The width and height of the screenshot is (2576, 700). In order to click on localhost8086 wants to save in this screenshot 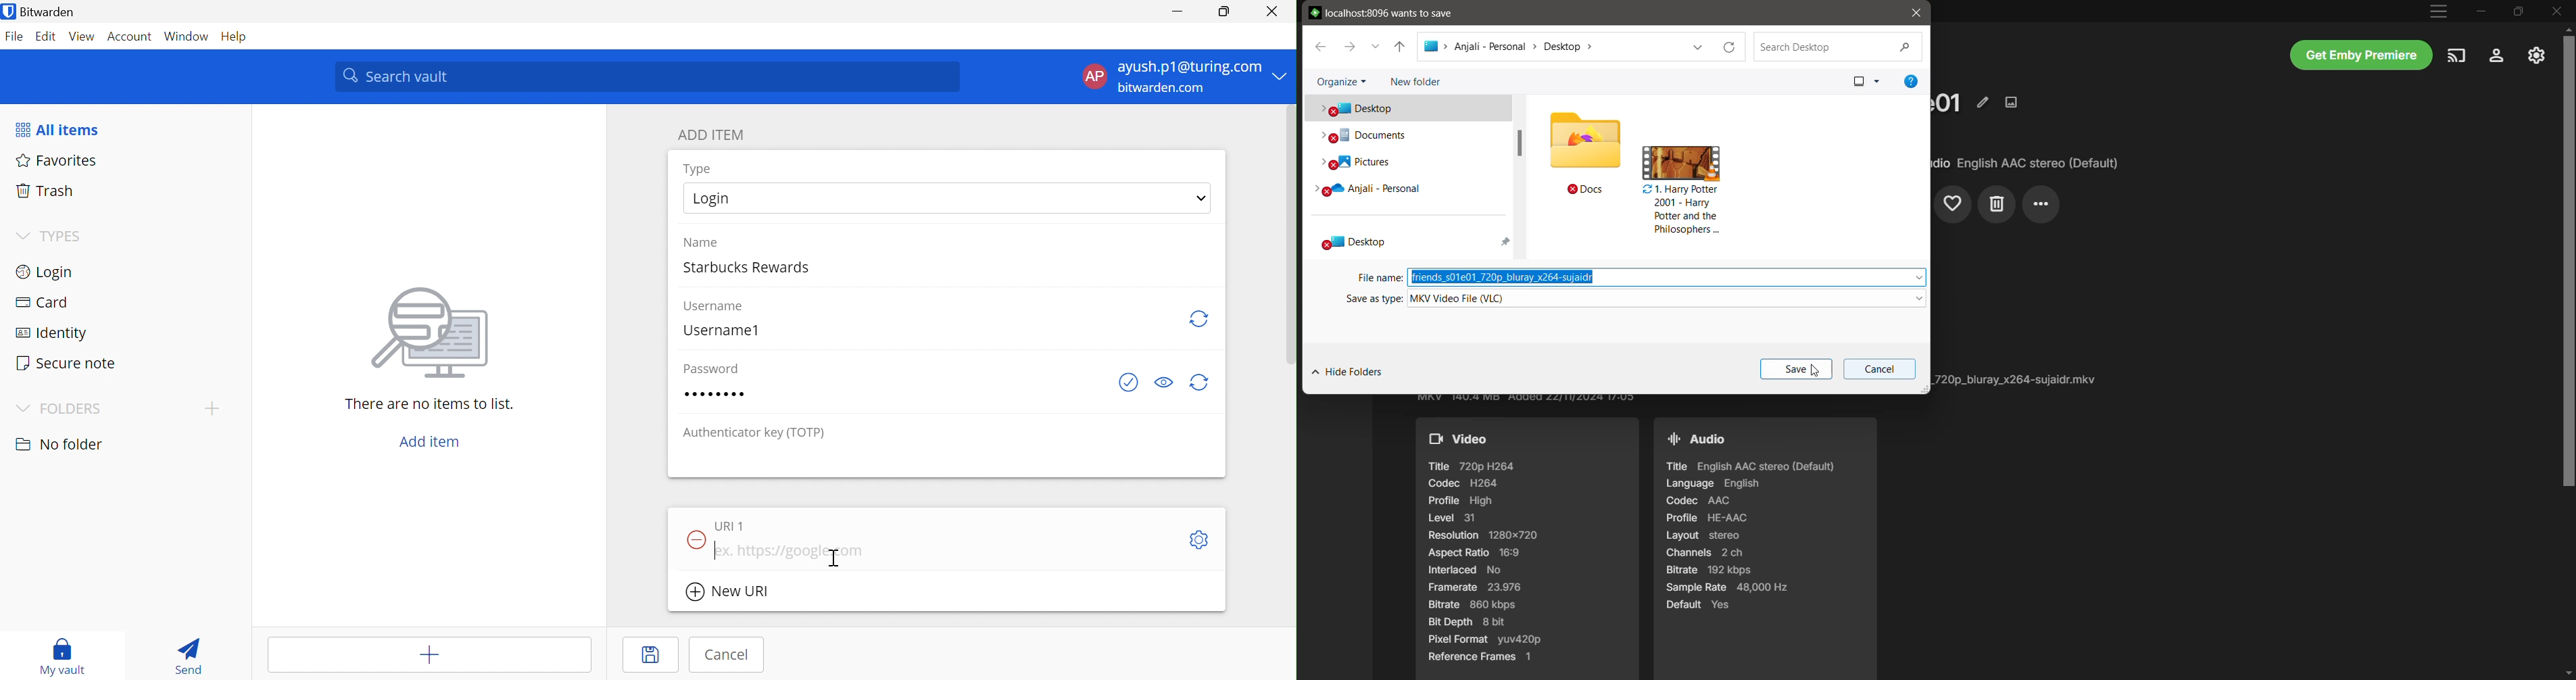, I will do `click(1390, 12)`.